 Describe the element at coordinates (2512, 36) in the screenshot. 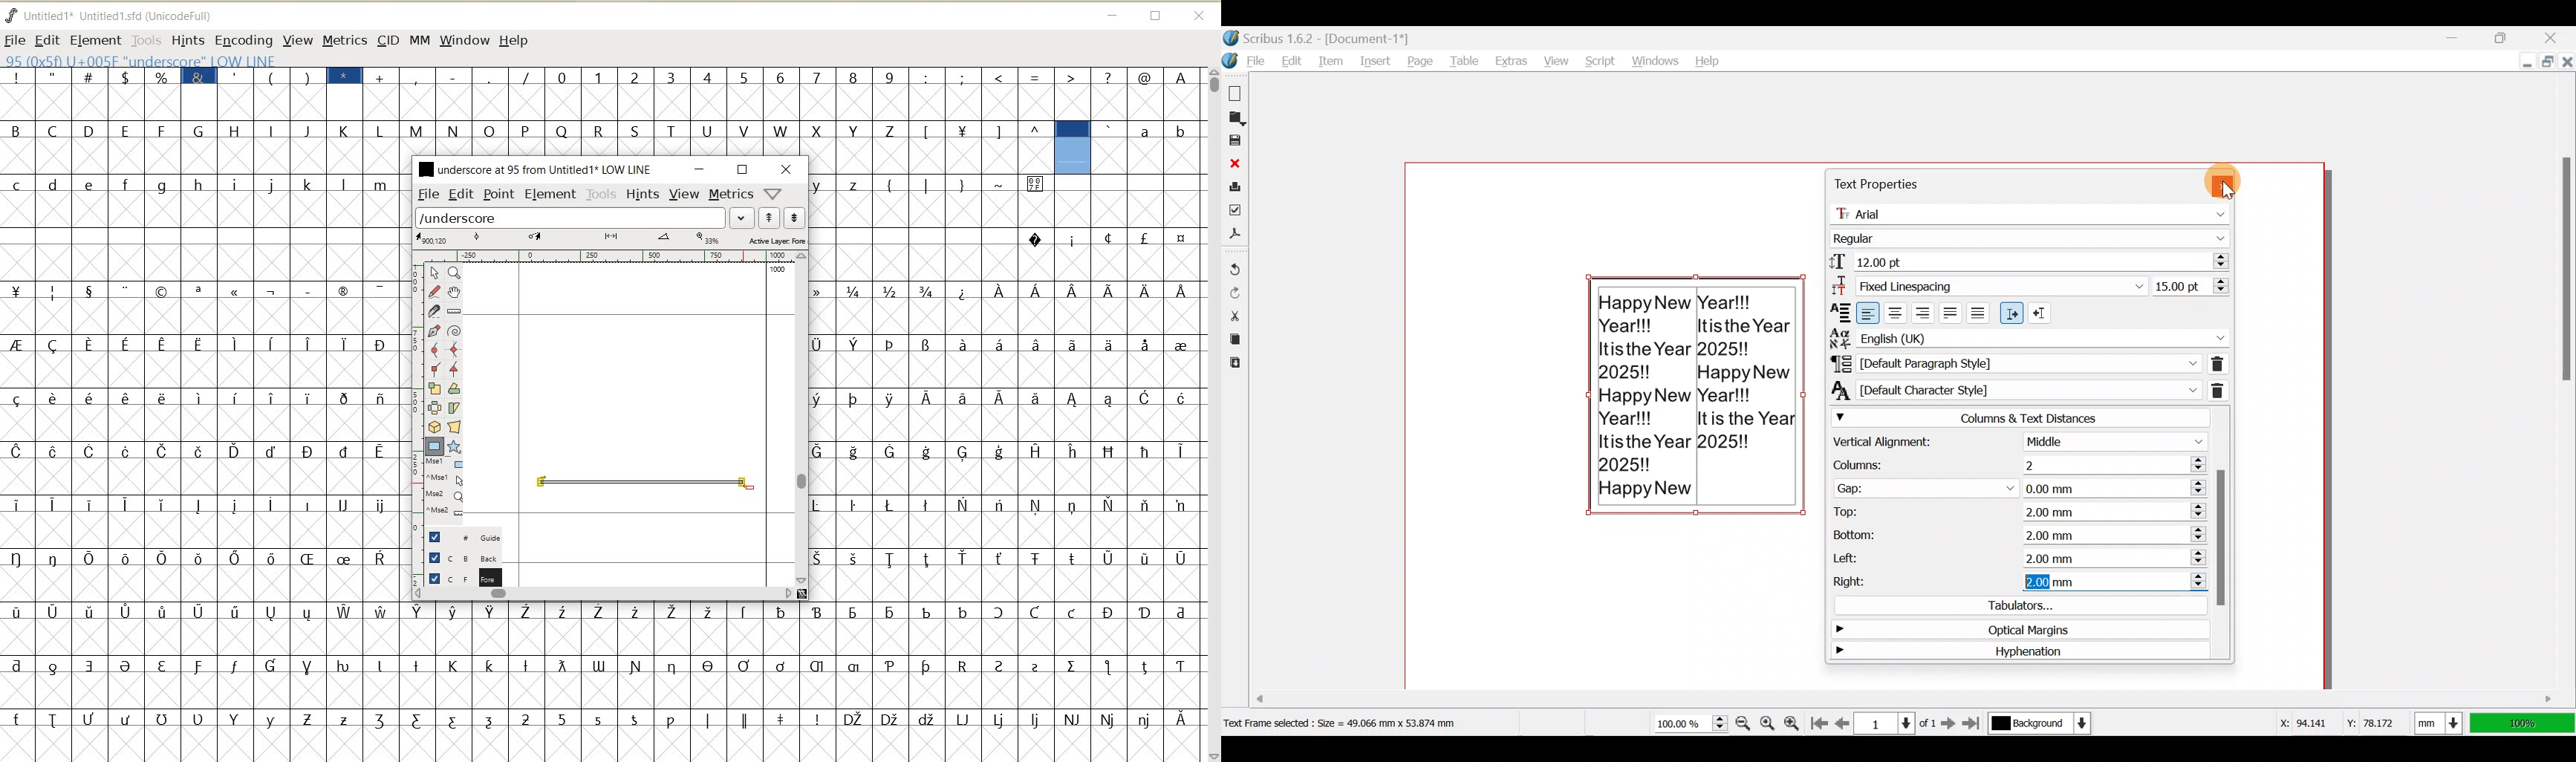

I see `Maximize` at that location.